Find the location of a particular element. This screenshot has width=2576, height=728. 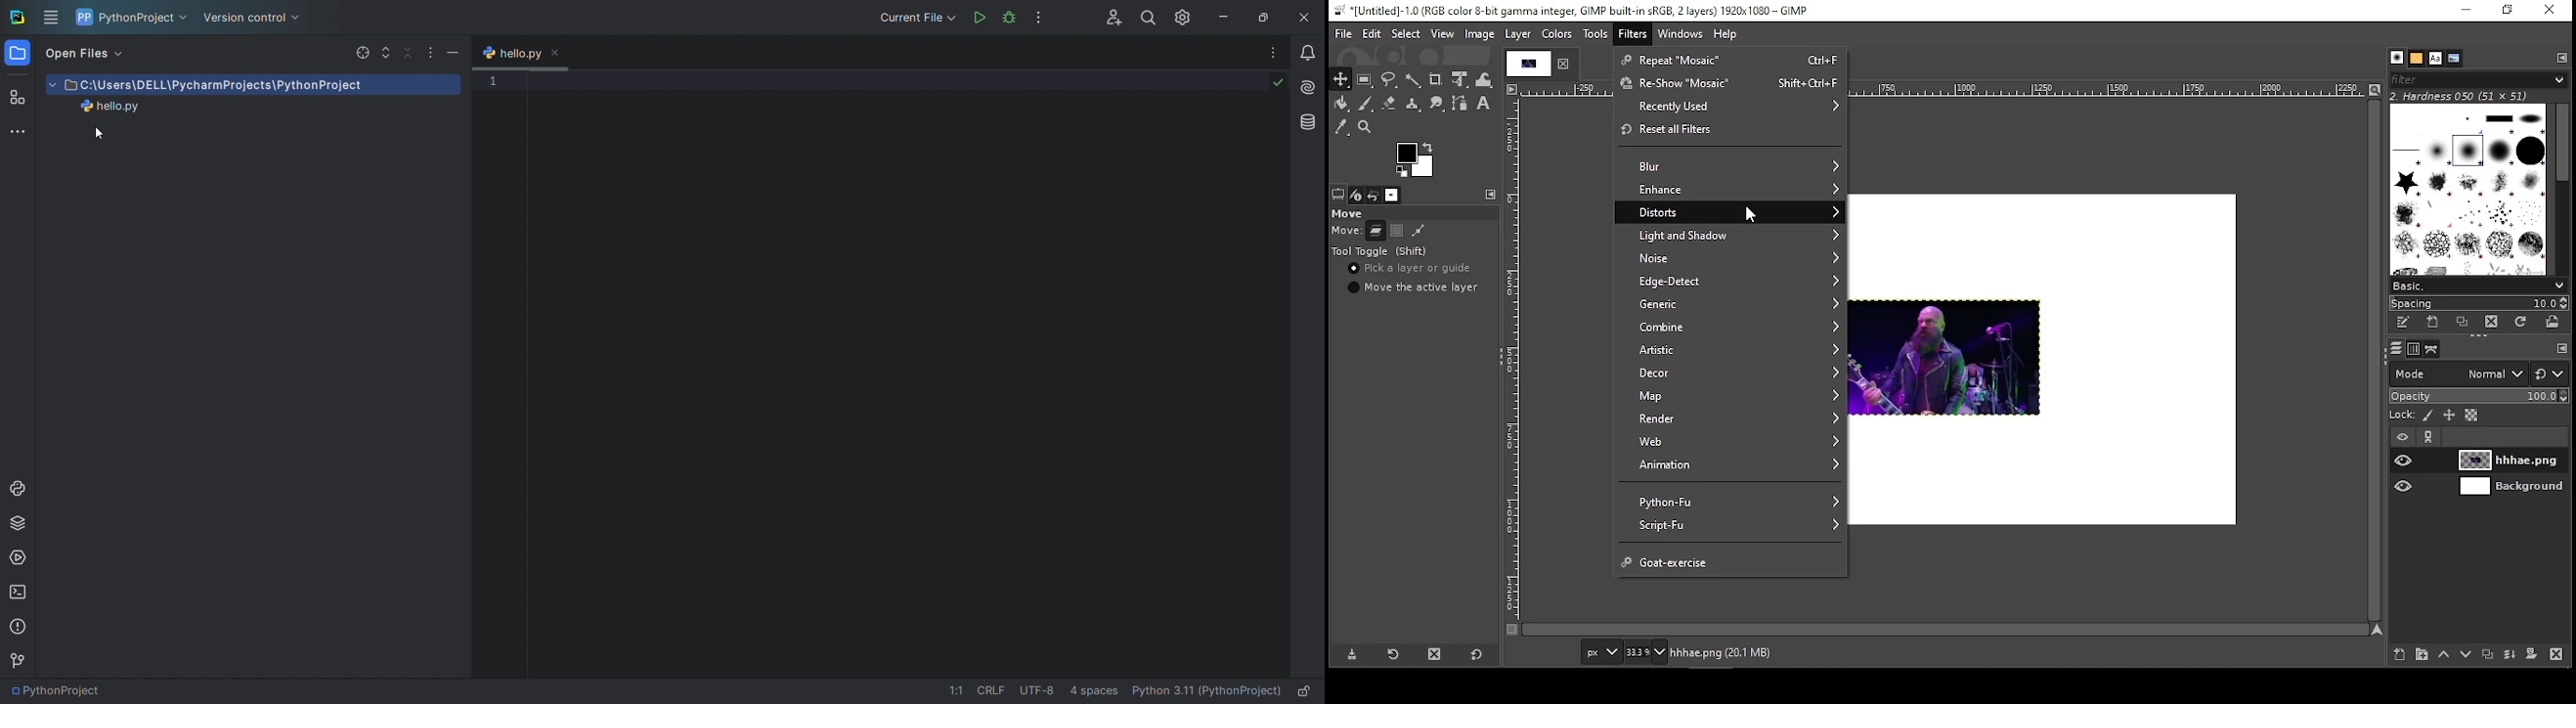

notifications is located at coordinates (1310, 50).